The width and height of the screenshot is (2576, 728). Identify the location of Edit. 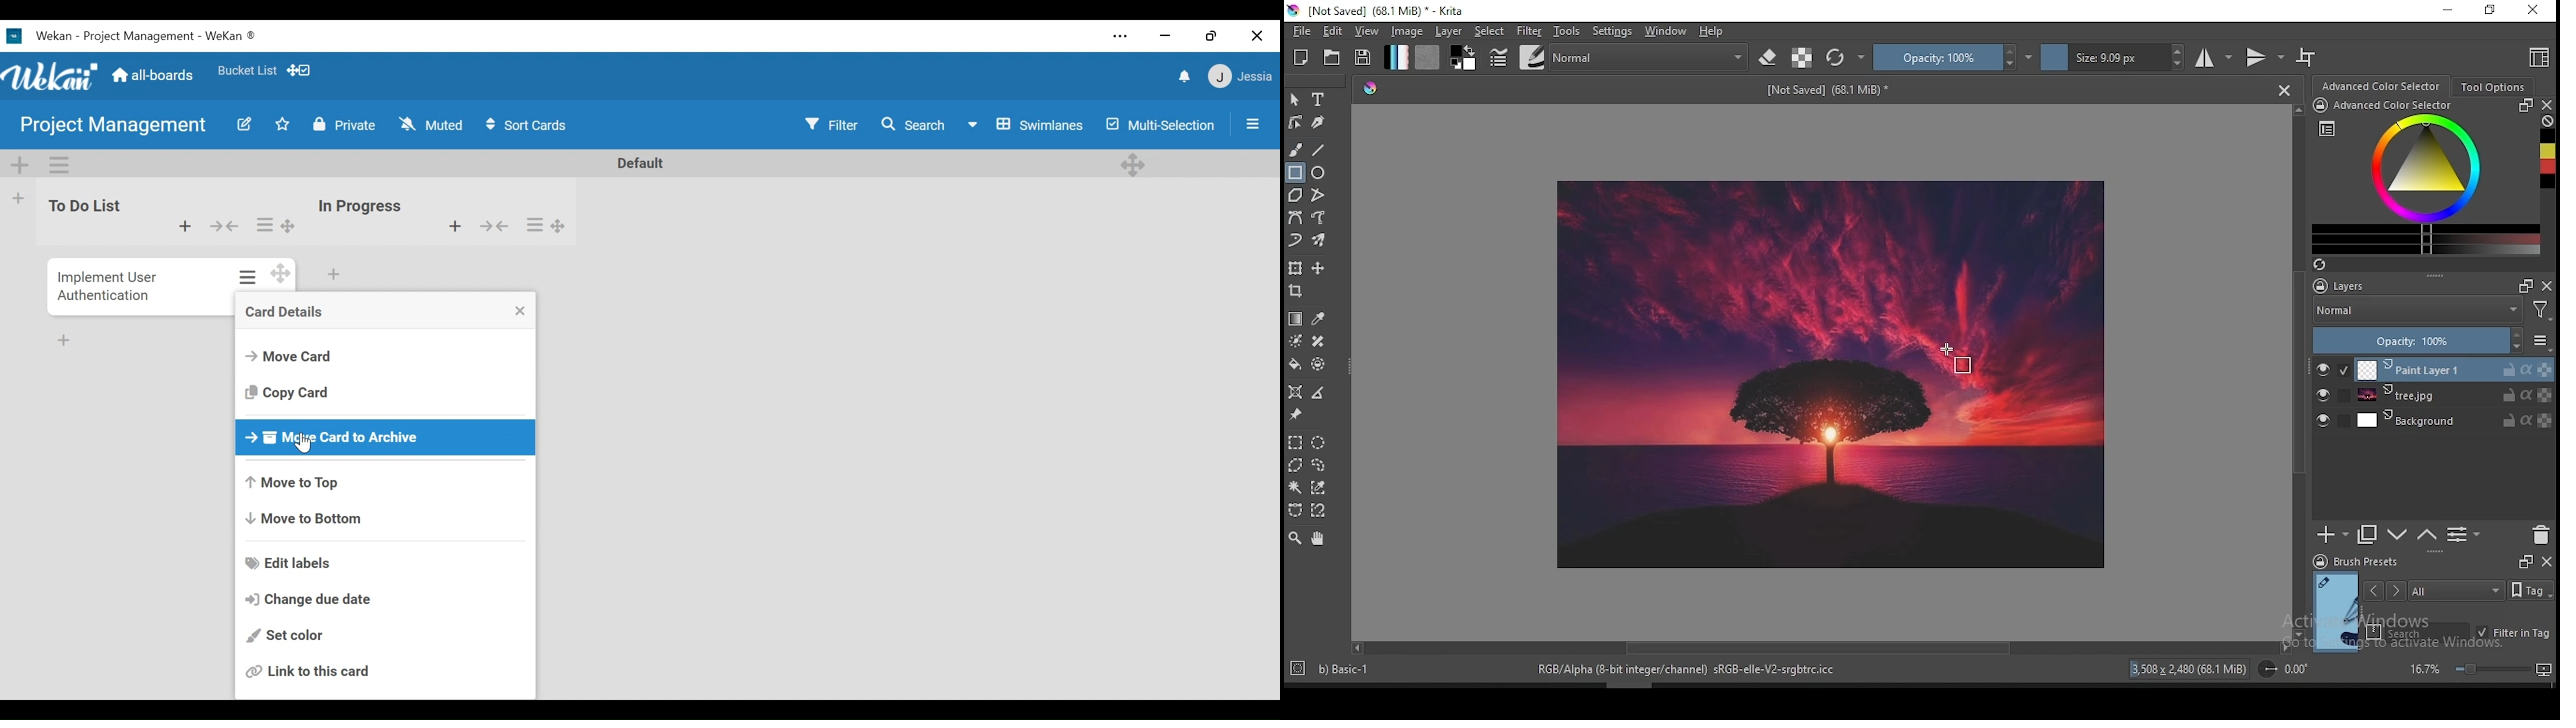
(243, 125).